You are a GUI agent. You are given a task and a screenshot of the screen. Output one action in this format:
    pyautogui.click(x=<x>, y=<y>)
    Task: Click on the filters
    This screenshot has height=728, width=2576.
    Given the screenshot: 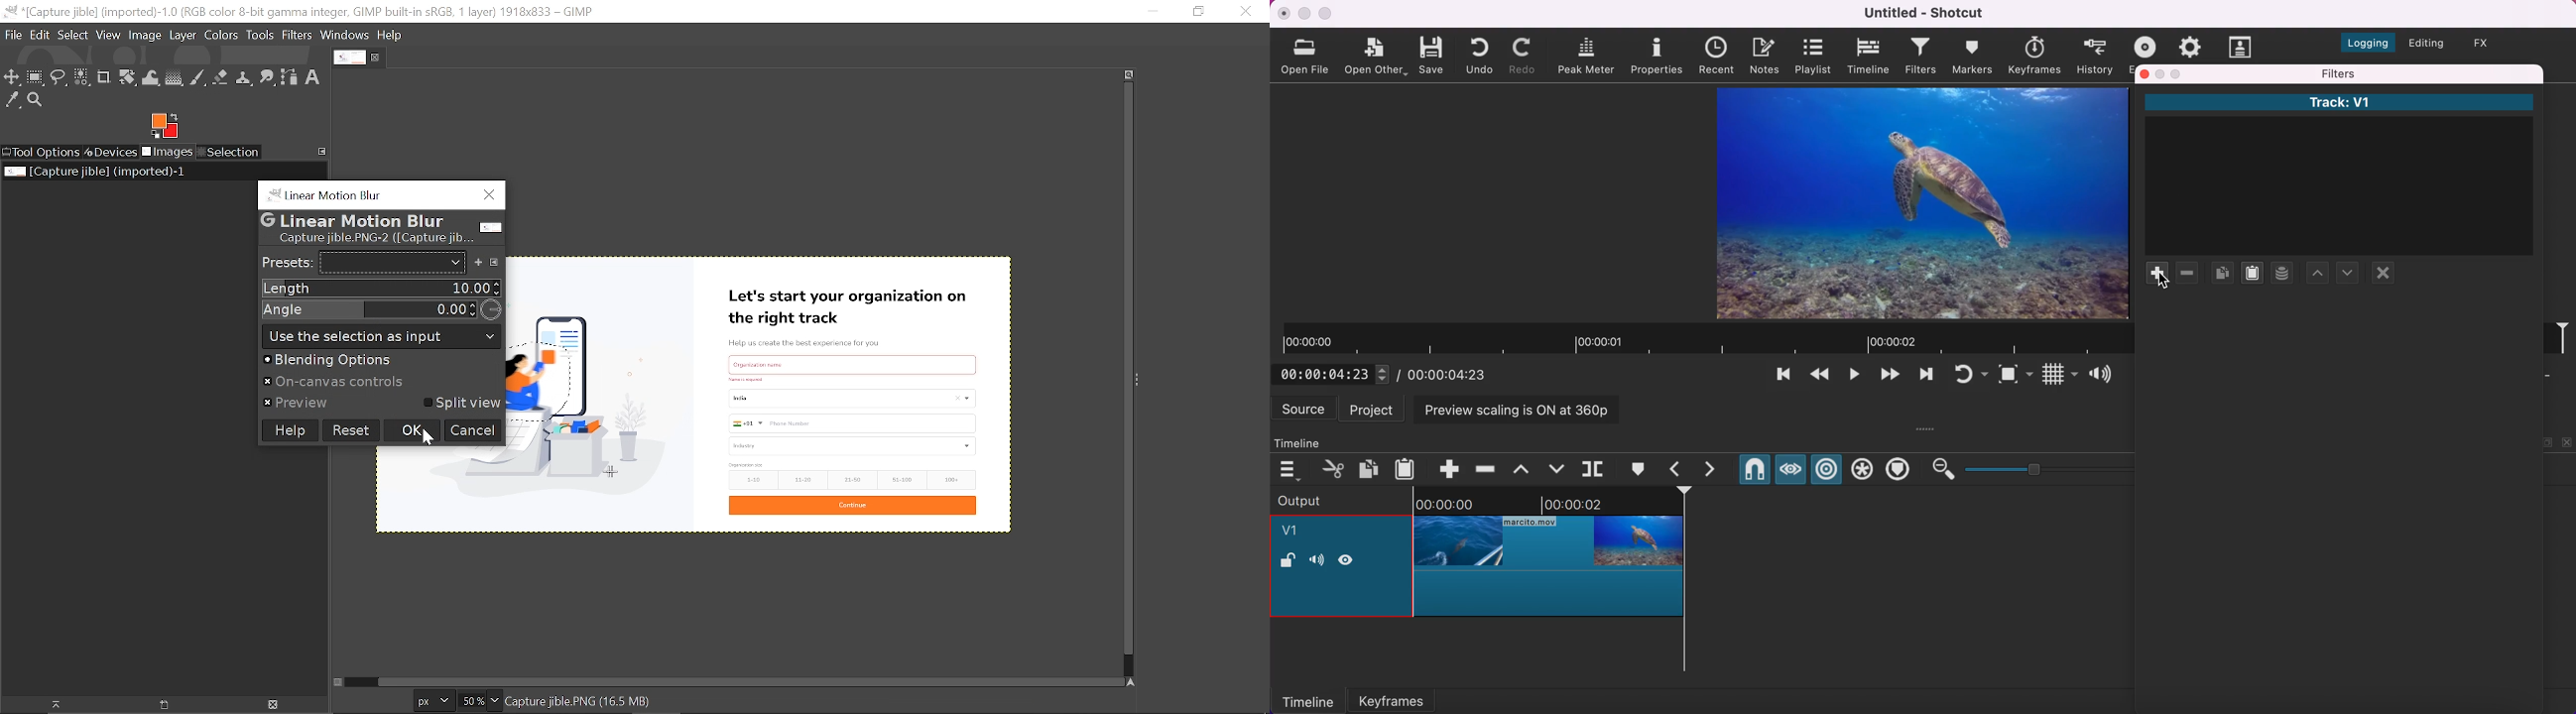 What is the action you would take?
    pyautogui.click(x=1922, y=58)
    